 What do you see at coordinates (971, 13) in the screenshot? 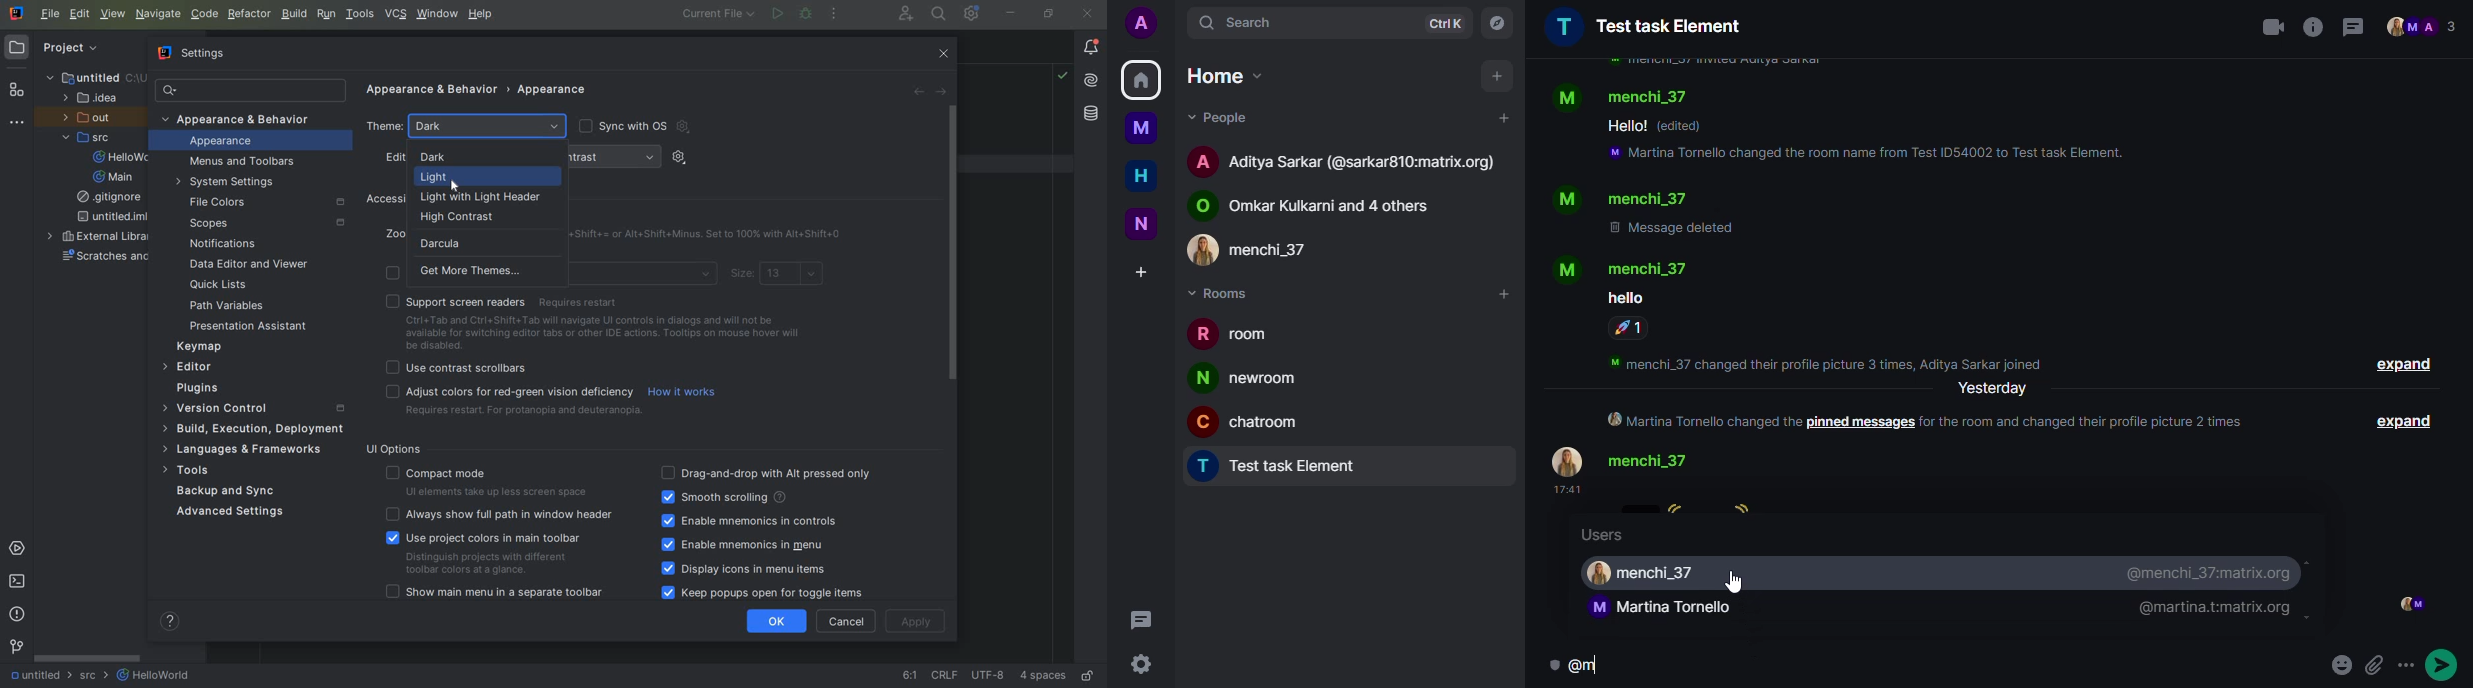
I see `IDE & PROJECT SETTINGS` at bounding box center [971, 13].